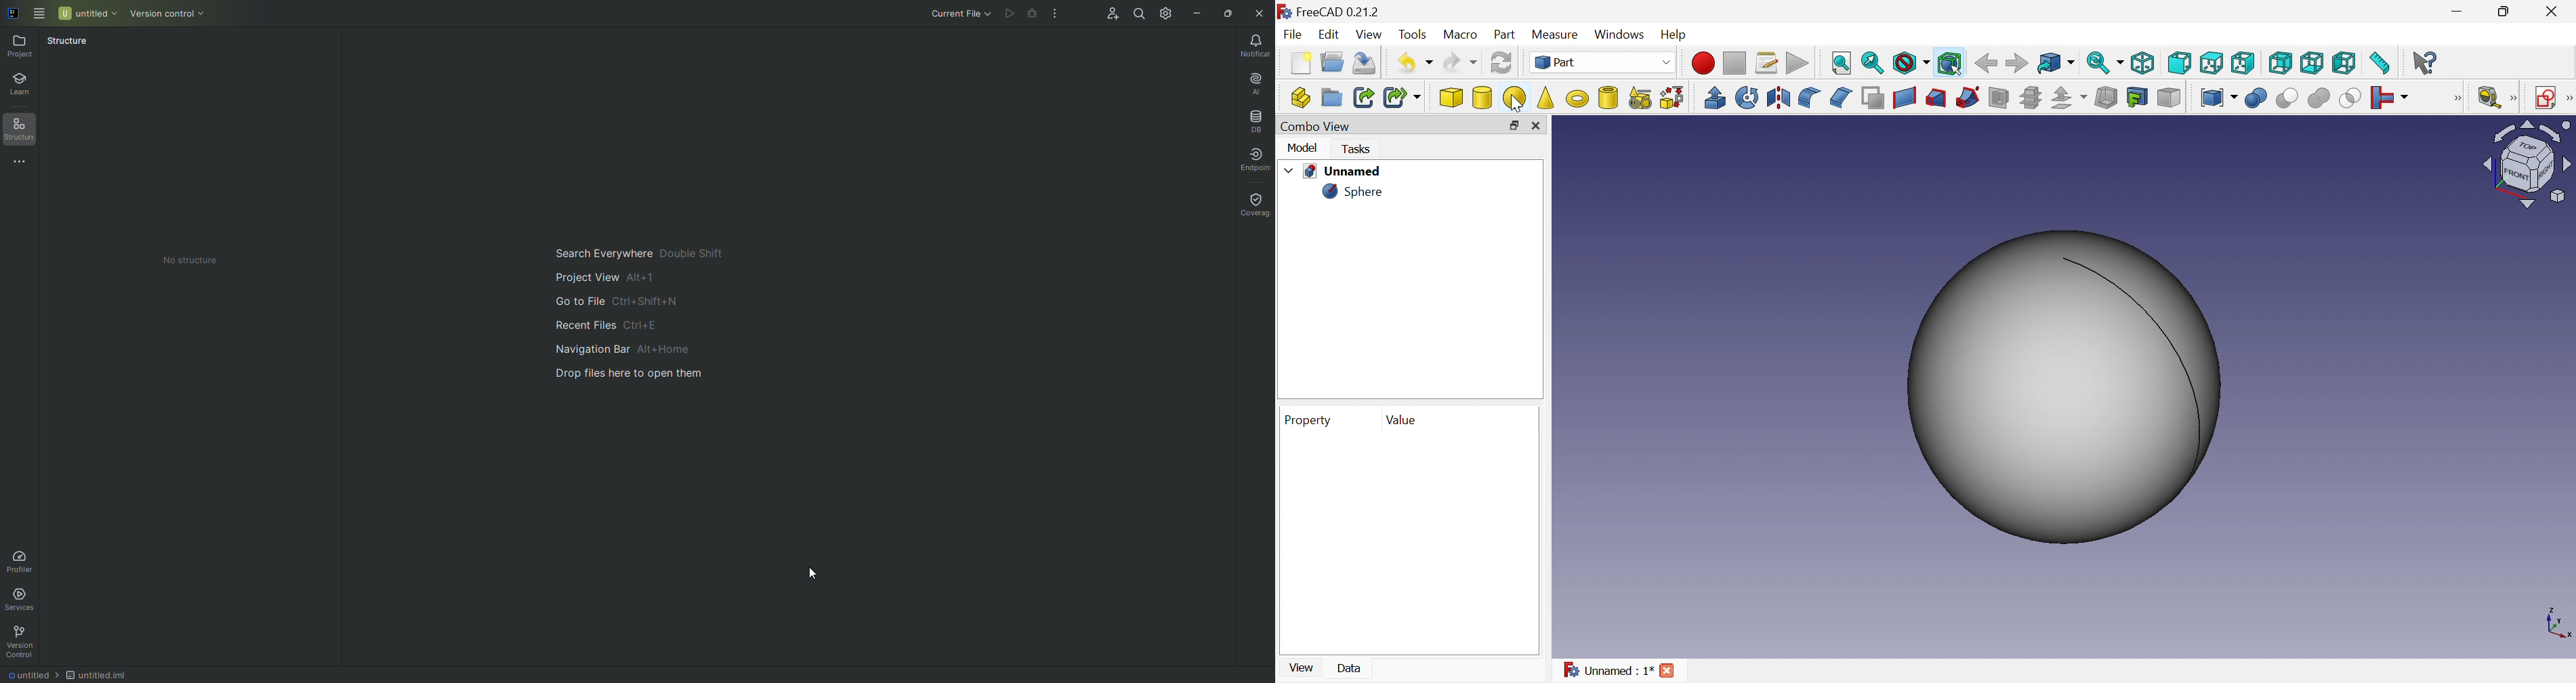  I want to click on Back, so click(1986, 64).